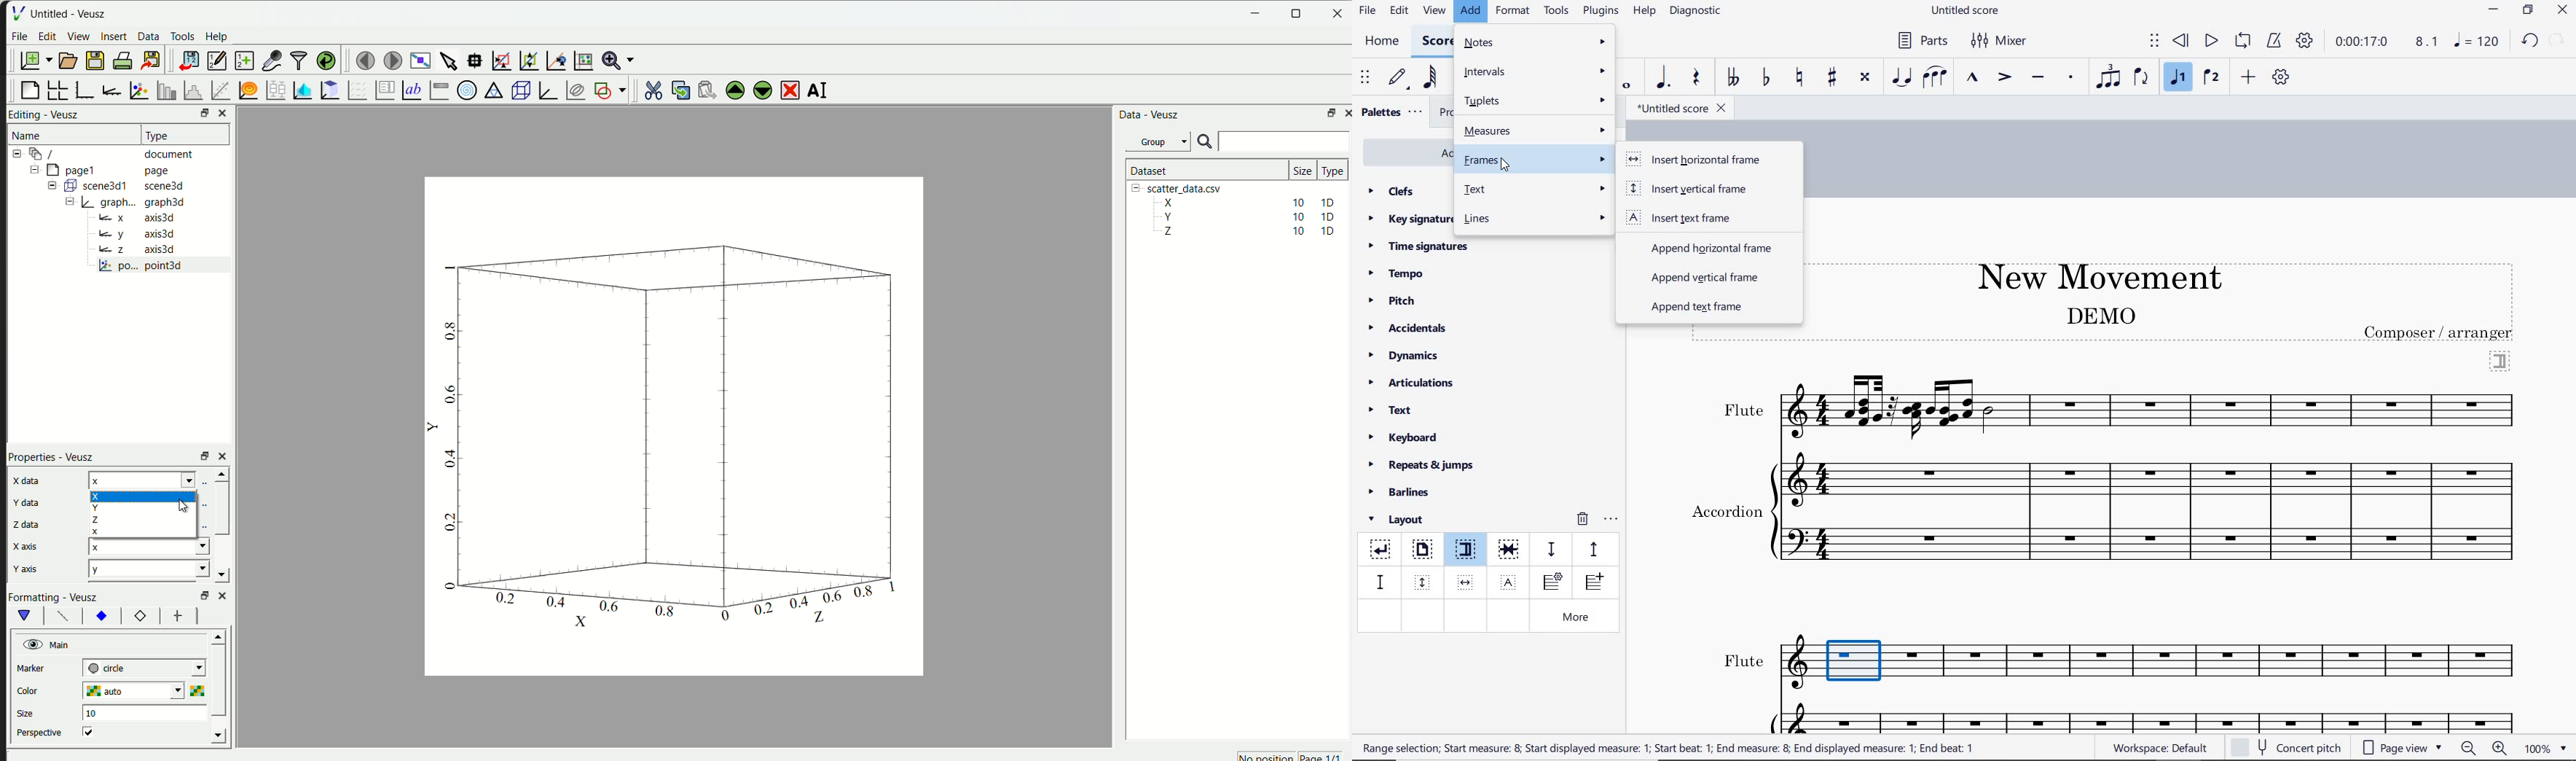 This screenshot has height=784, width=2576. What do you see at coordinates (46, 36) in the screenshot?
I see `edit` at bounding box center [46, 36].